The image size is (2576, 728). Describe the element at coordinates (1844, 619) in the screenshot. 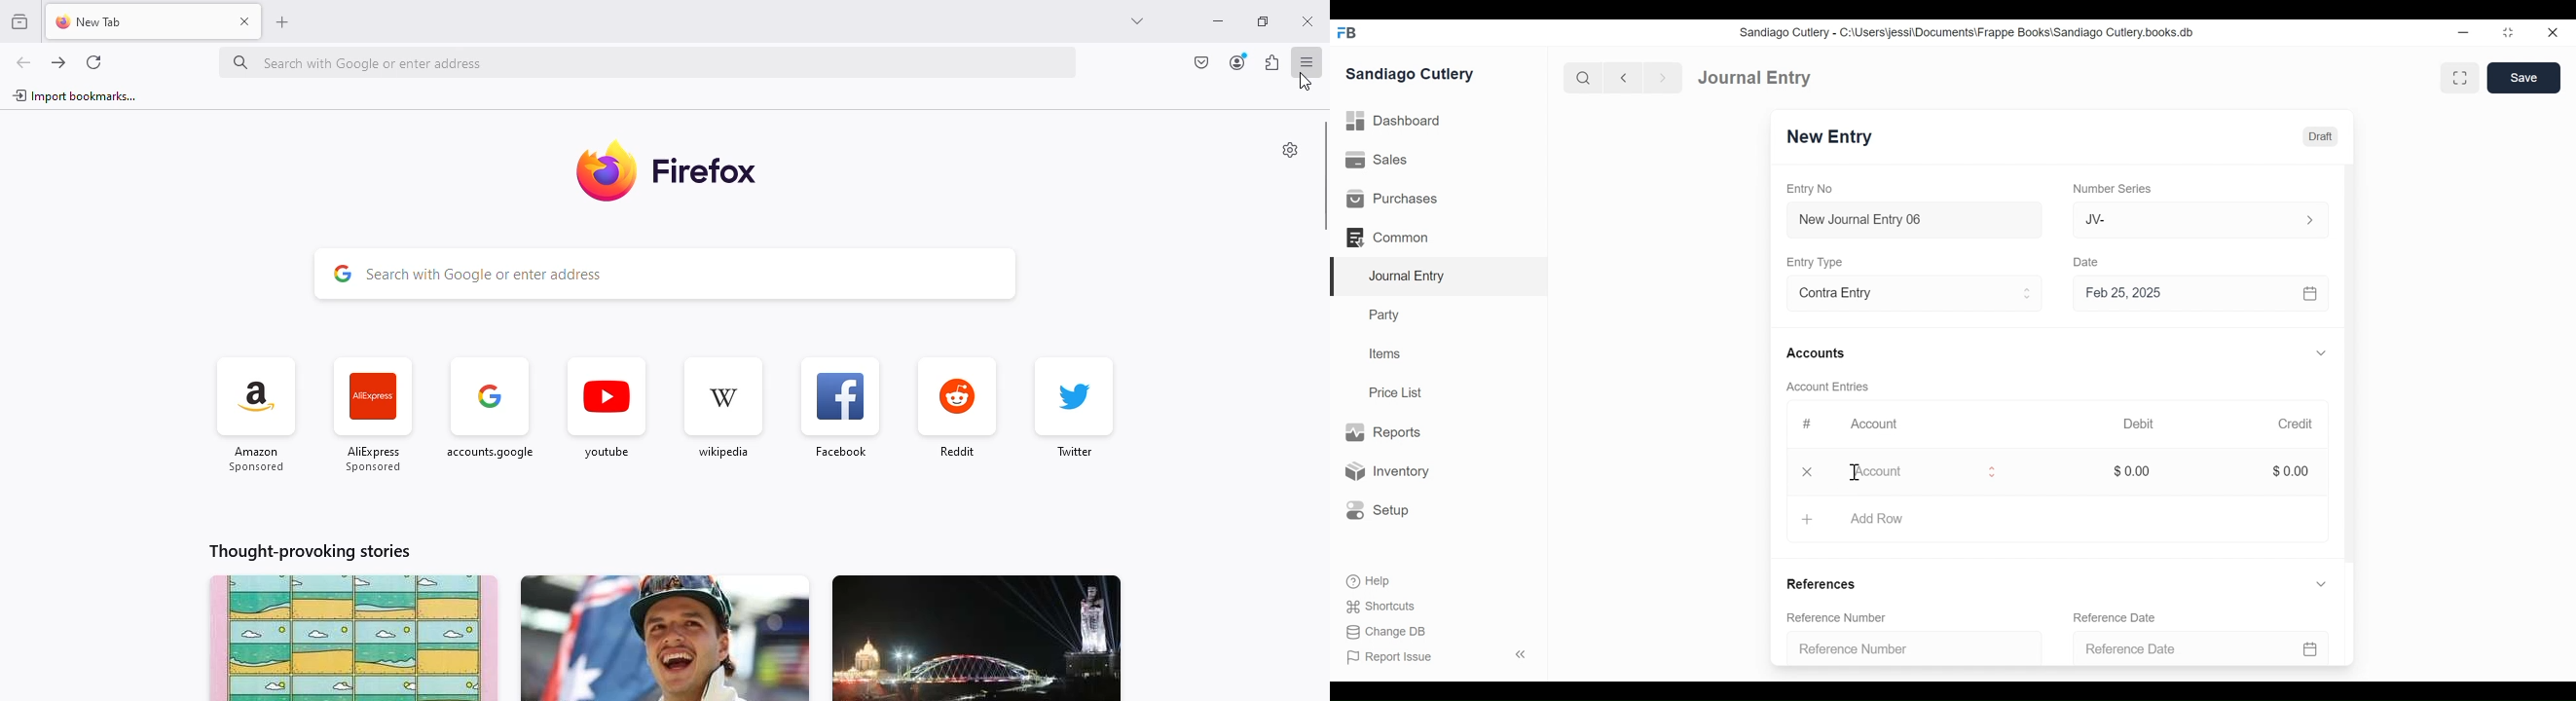

I see `Reference Number` at that location.